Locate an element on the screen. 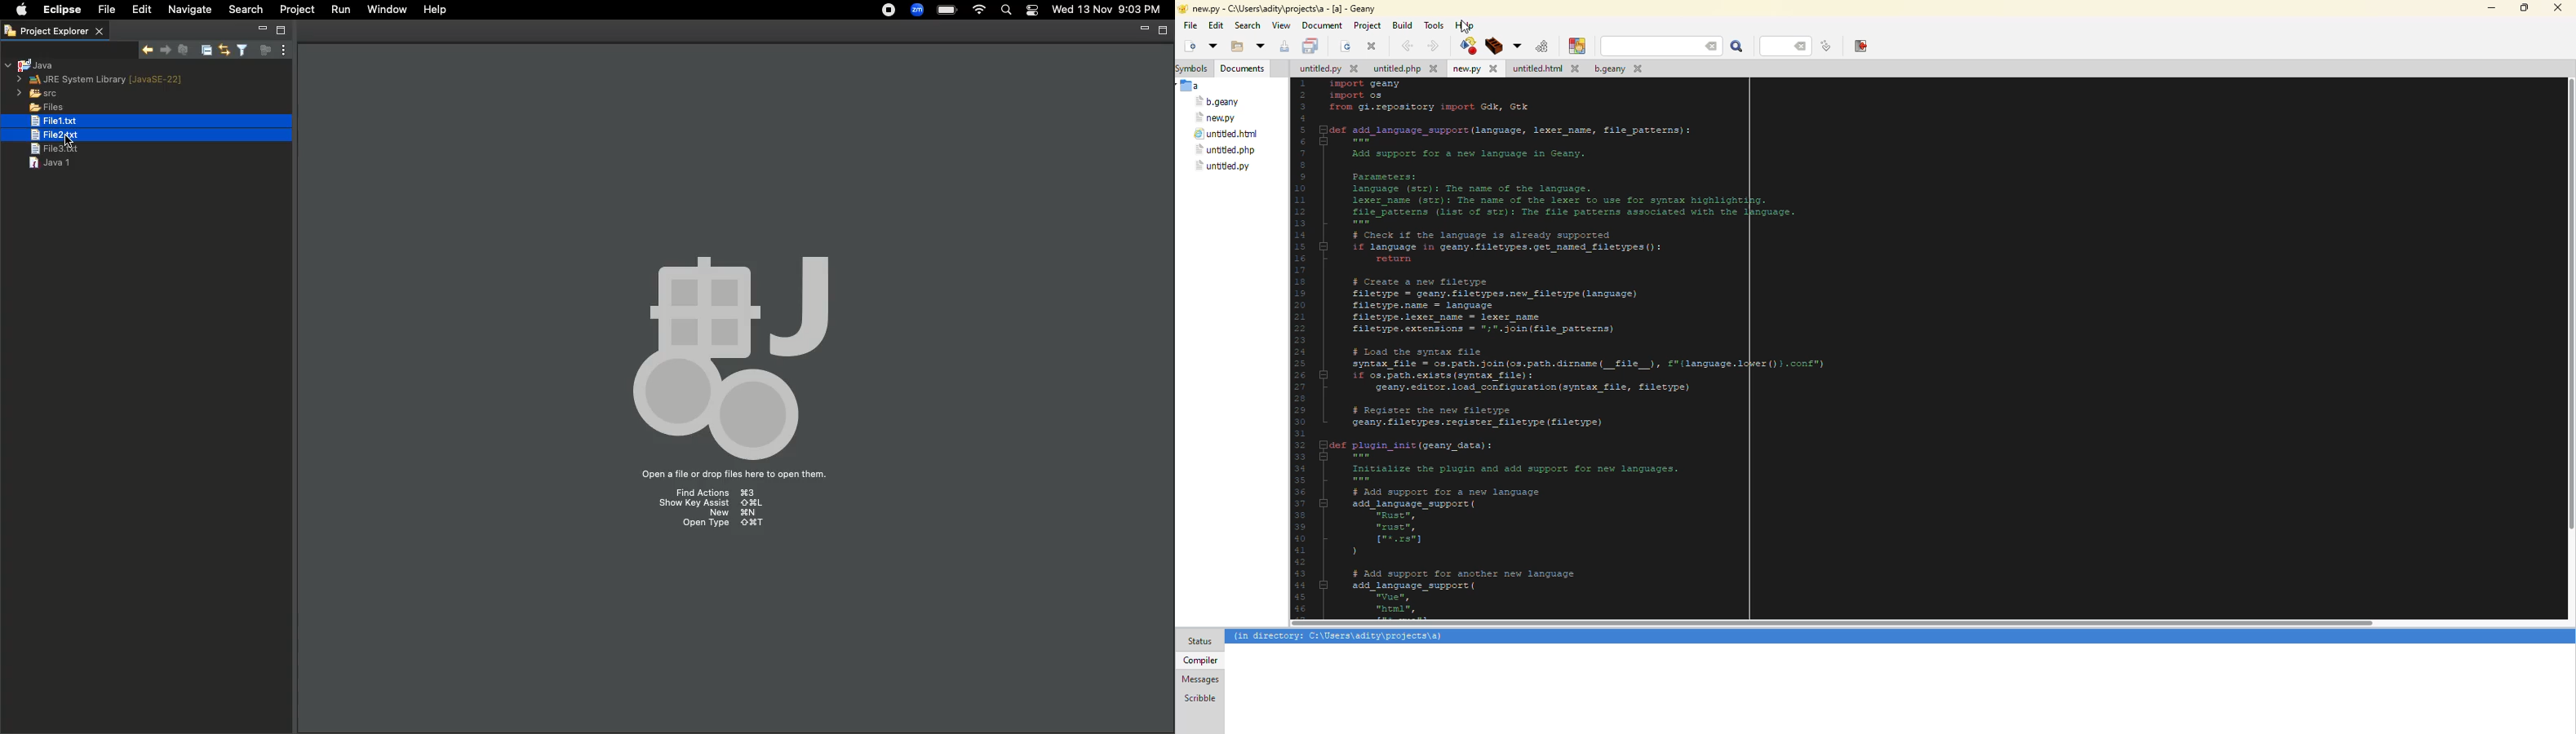  exit is located at coordinates (1860, 45).